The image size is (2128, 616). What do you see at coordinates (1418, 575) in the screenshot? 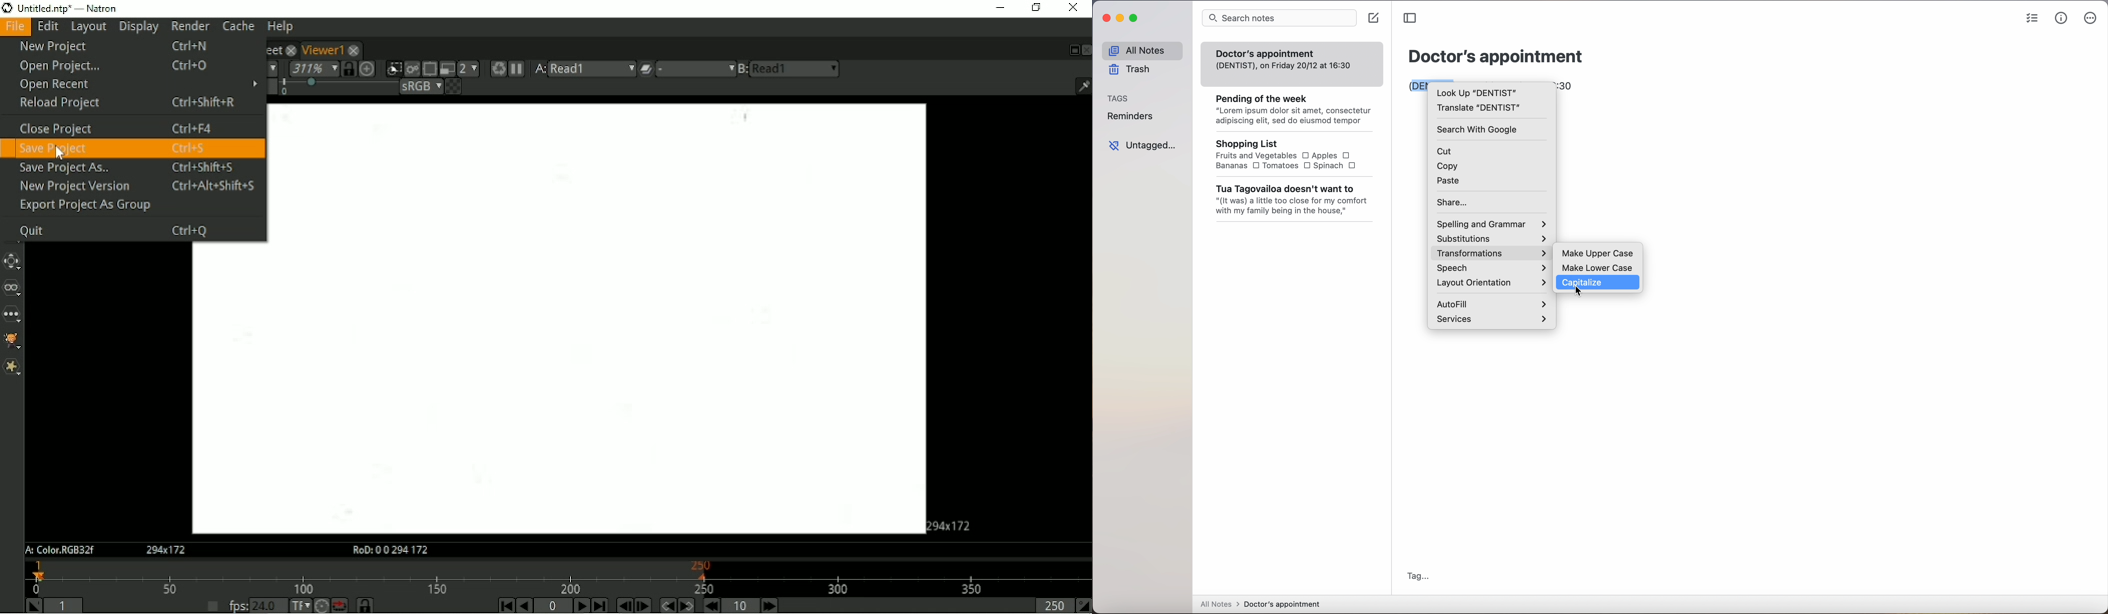
I see `tag` at bounding box center [1418, 575].